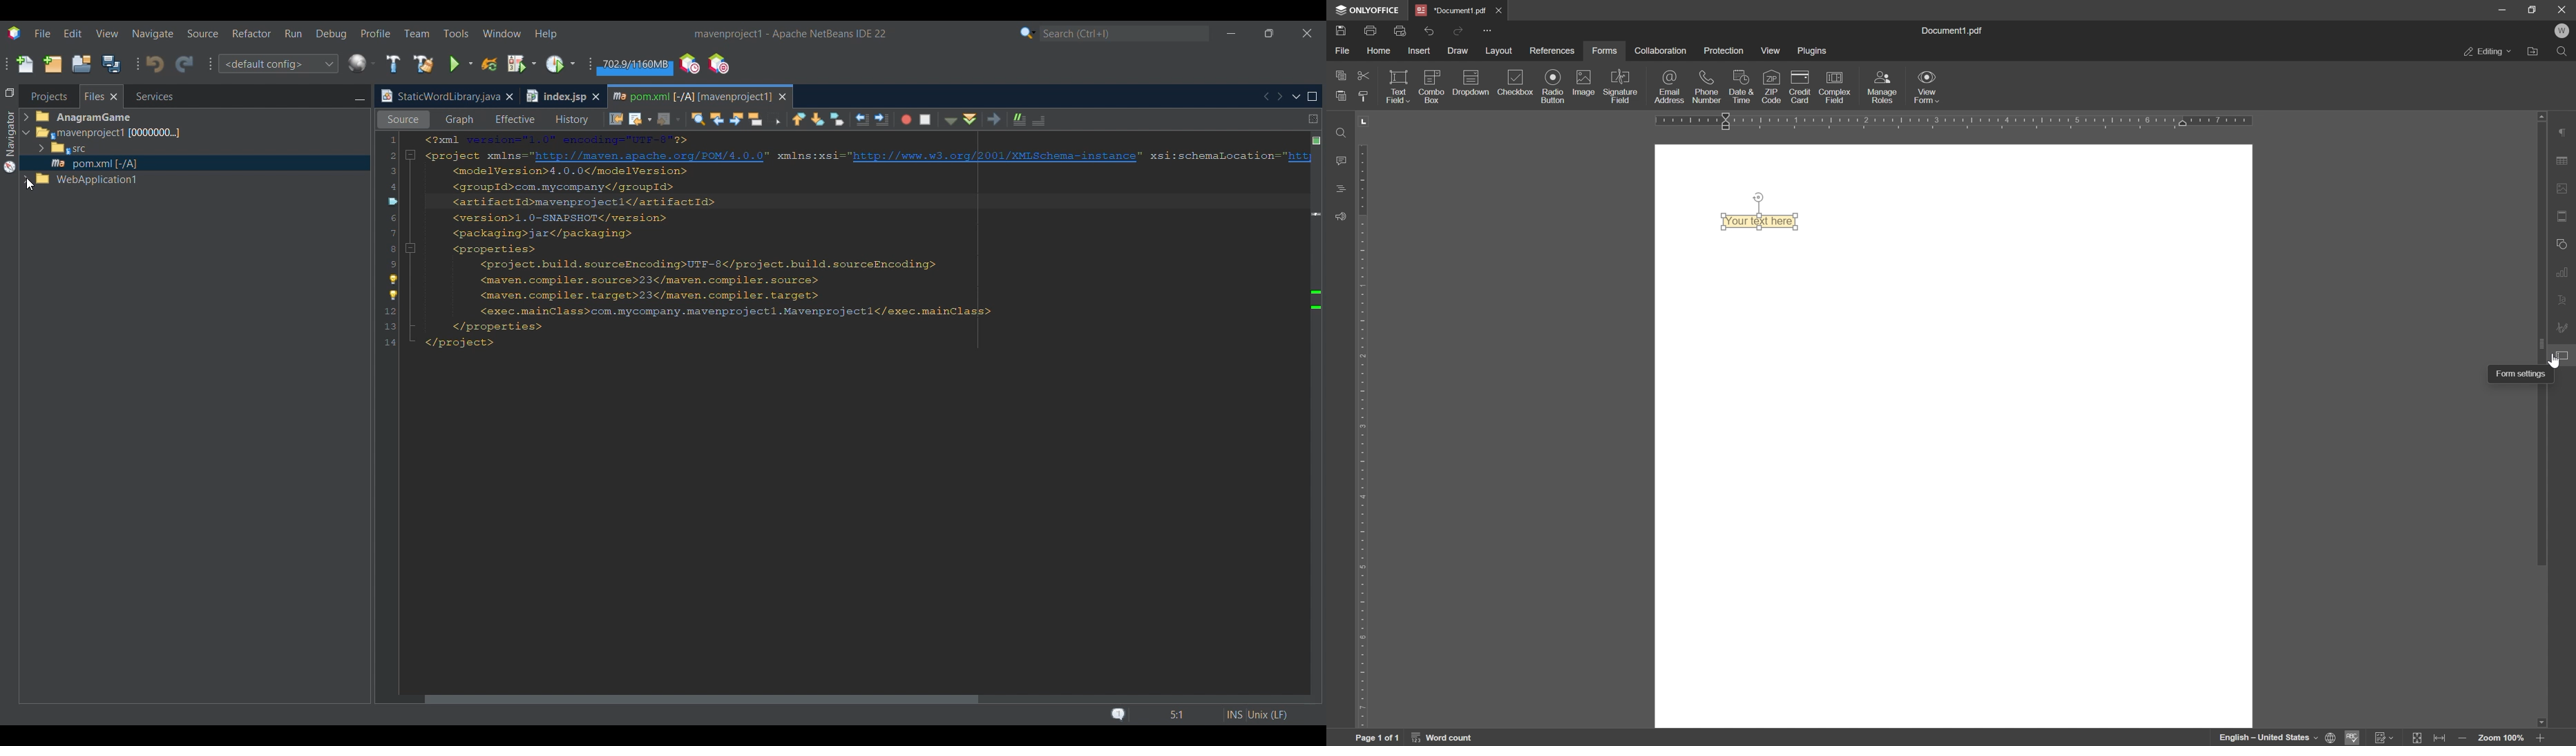 Image resolution: width=2576 pixels, height=756 pixels. What do you see at coordinates (1339, 160) in the screenshot?
I see `comments` at bounding box center [1339, 160].